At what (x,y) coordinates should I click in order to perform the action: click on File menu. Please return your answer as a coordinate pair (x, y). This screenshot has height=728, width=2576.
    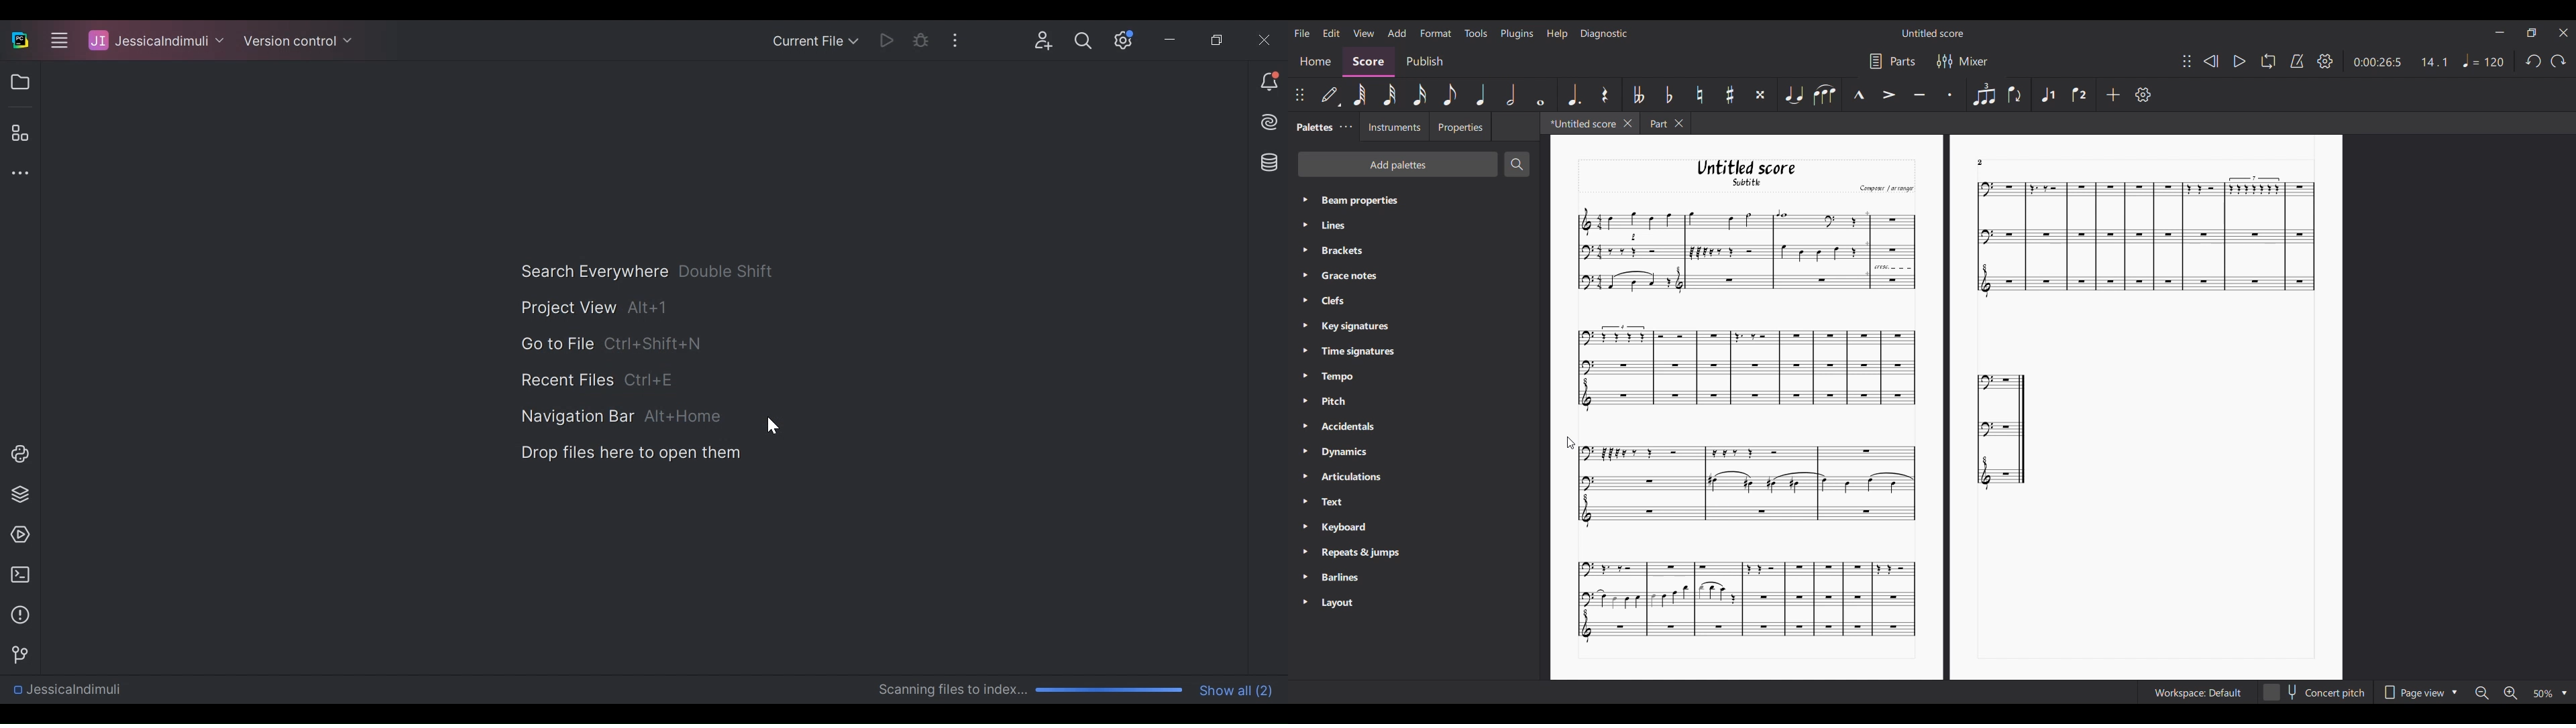
    Looking at the image, I should click on (1303, 33).